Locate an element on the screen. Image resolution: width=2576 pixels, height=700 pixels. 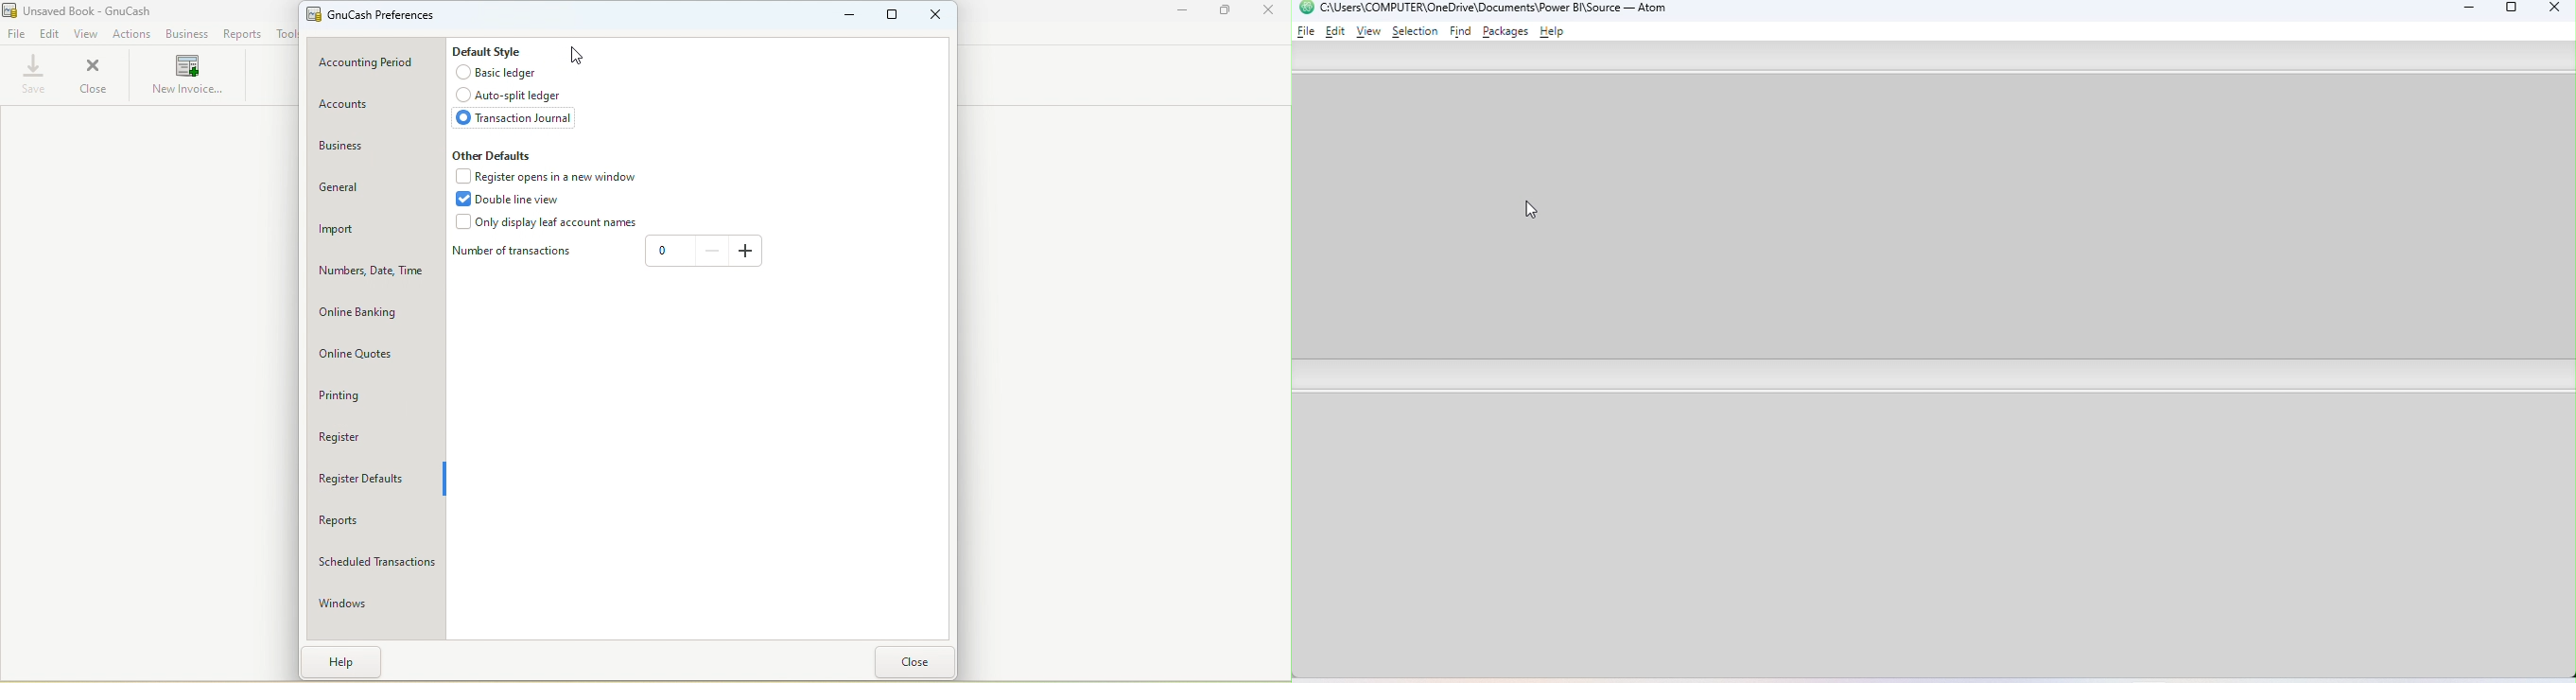
Business is located at coordinates (189, 34).